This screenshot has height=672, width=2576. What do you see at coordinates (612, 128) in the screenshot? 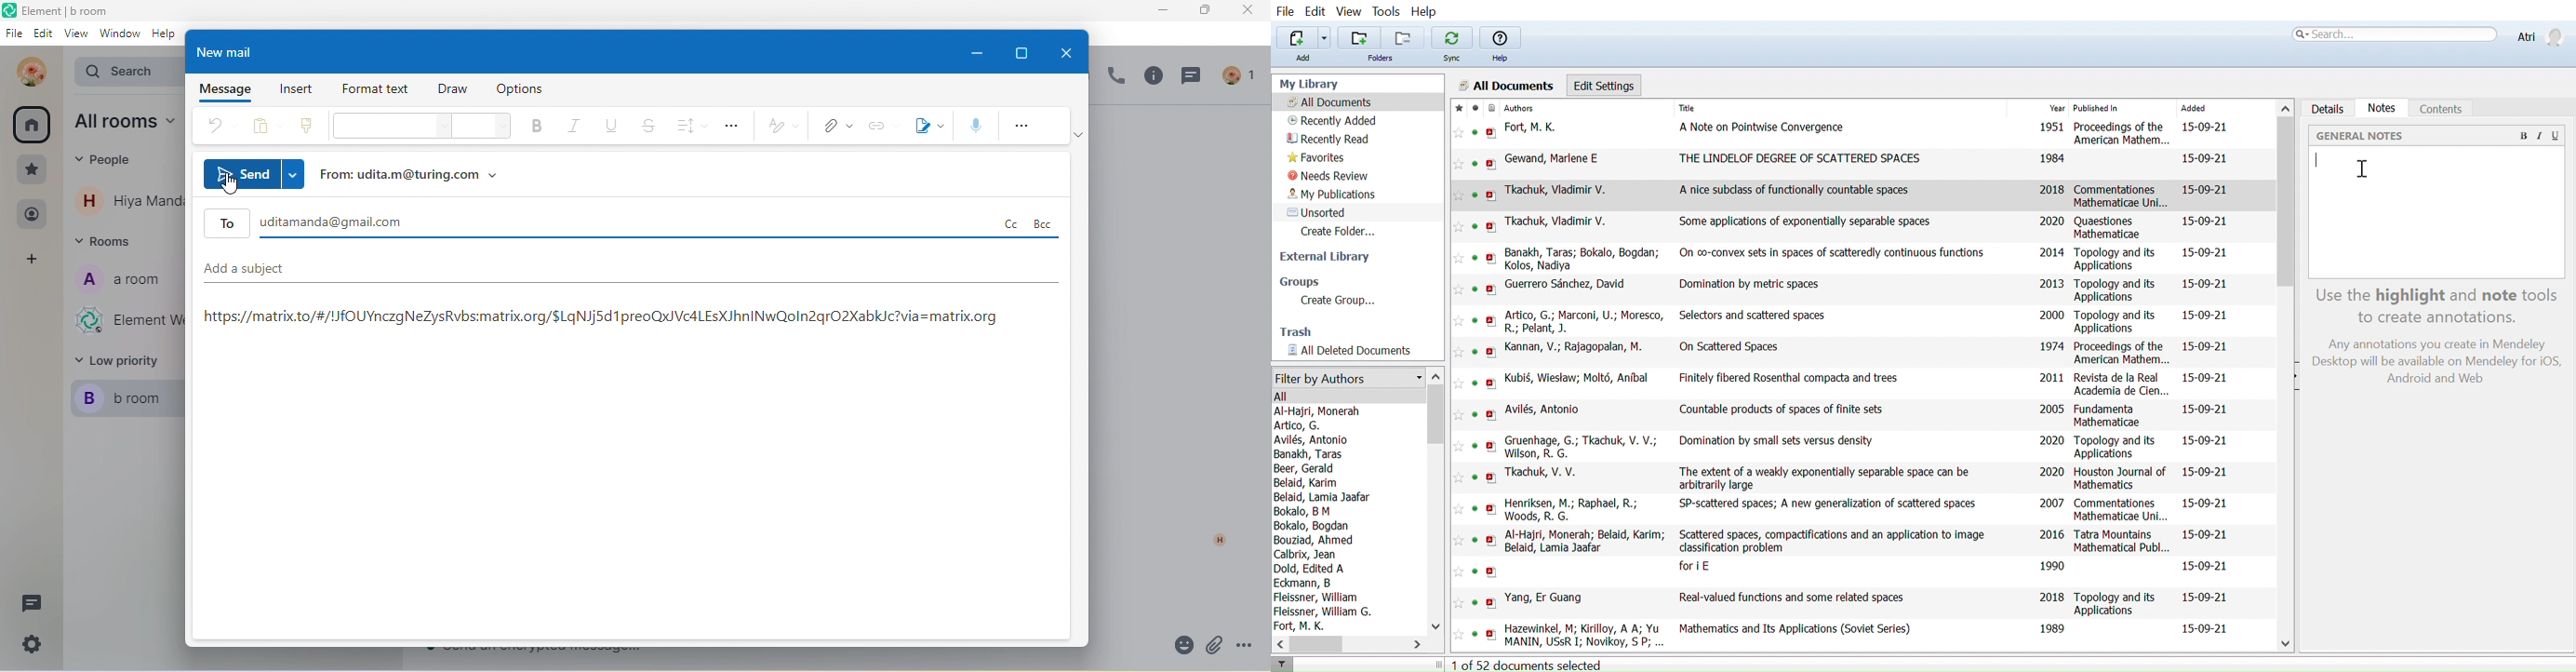
I see `underline` at bounding box center [612, 128].